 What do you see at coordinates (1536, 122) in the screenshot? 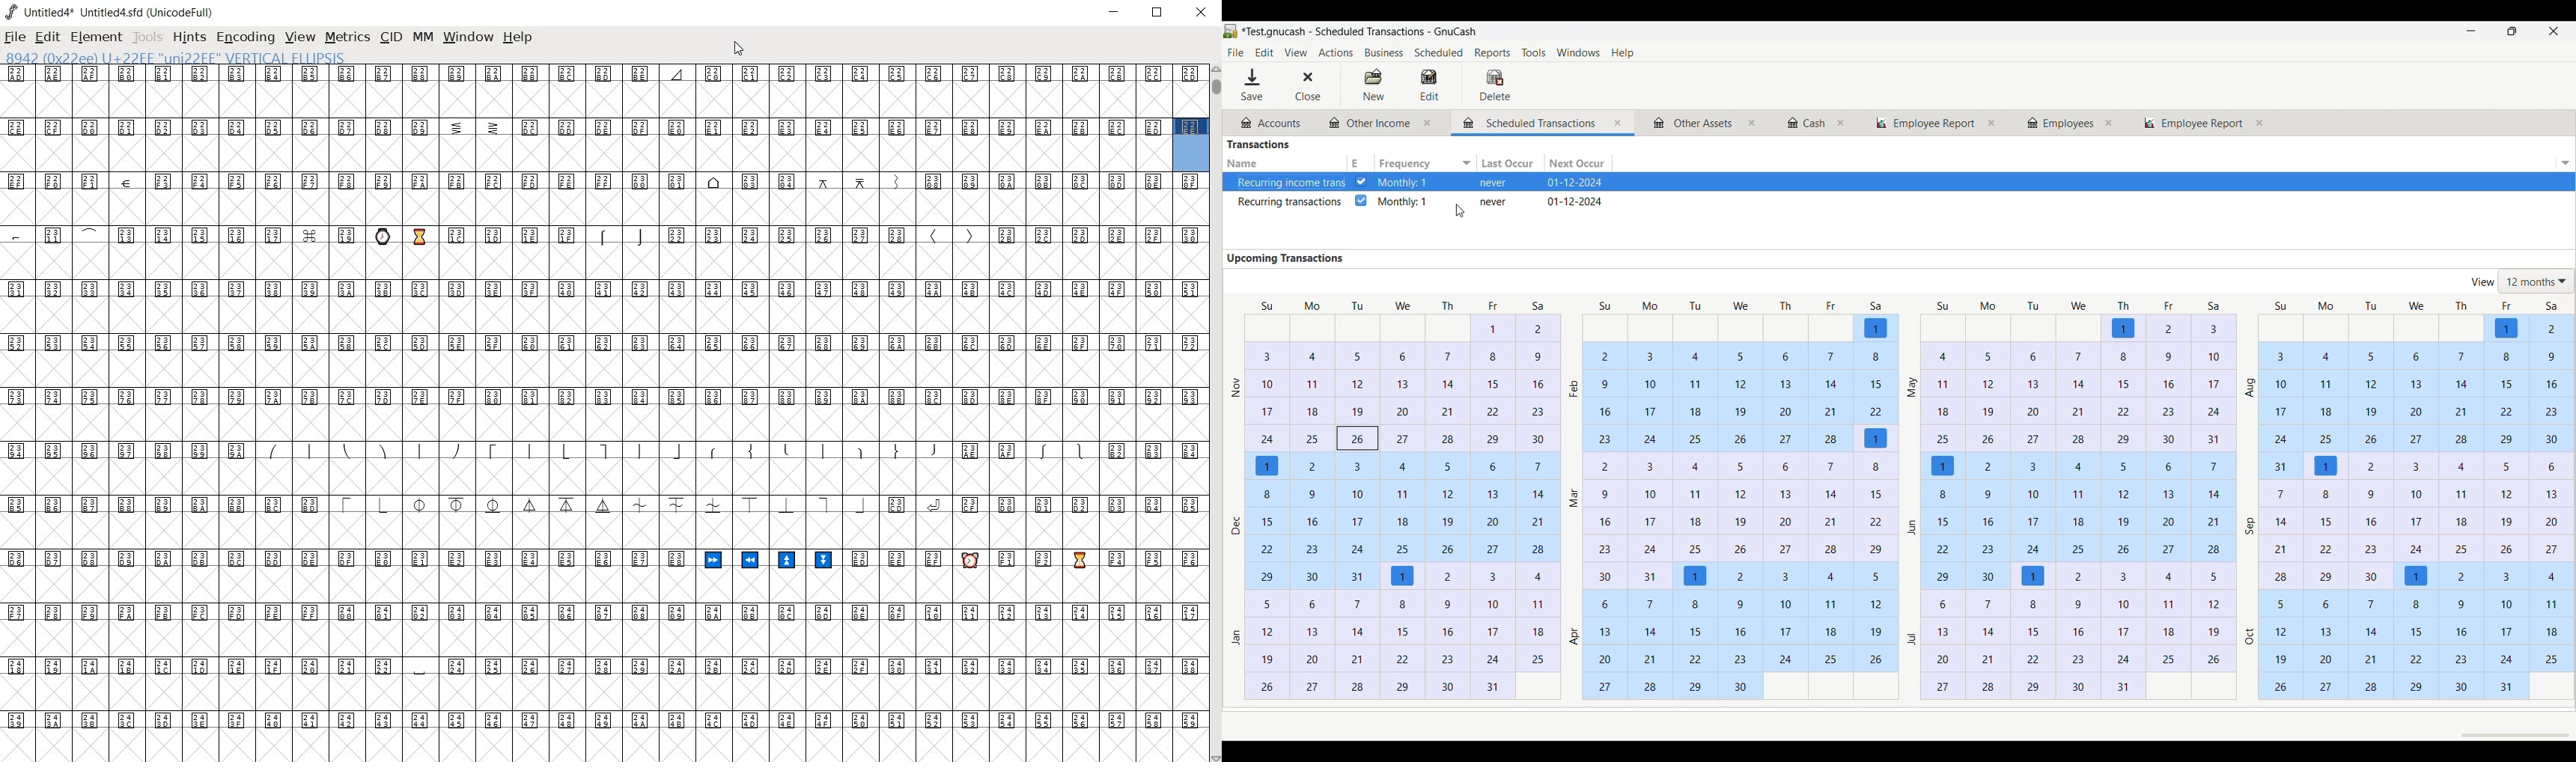
I see `Schedule transactions tab opened and highlighted as current tab` at bounding box center [1536, 122].